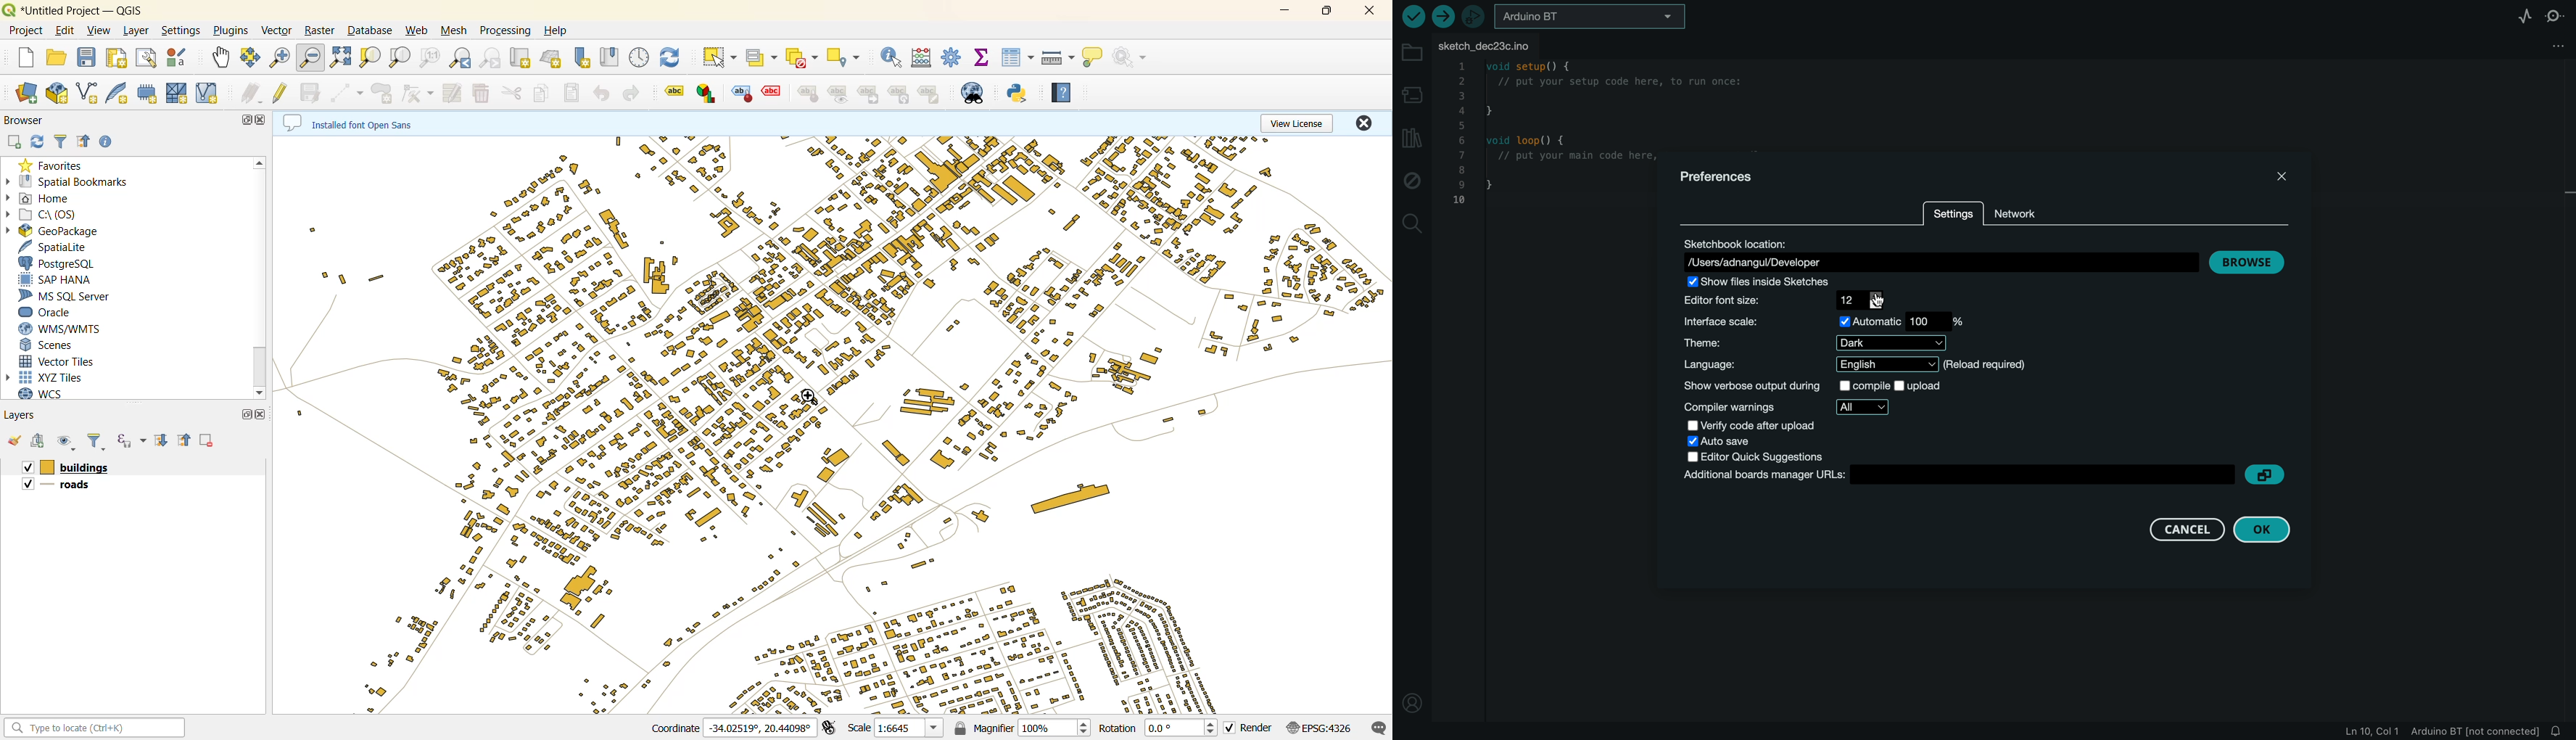  I want to click on code, so click(1549, 139).